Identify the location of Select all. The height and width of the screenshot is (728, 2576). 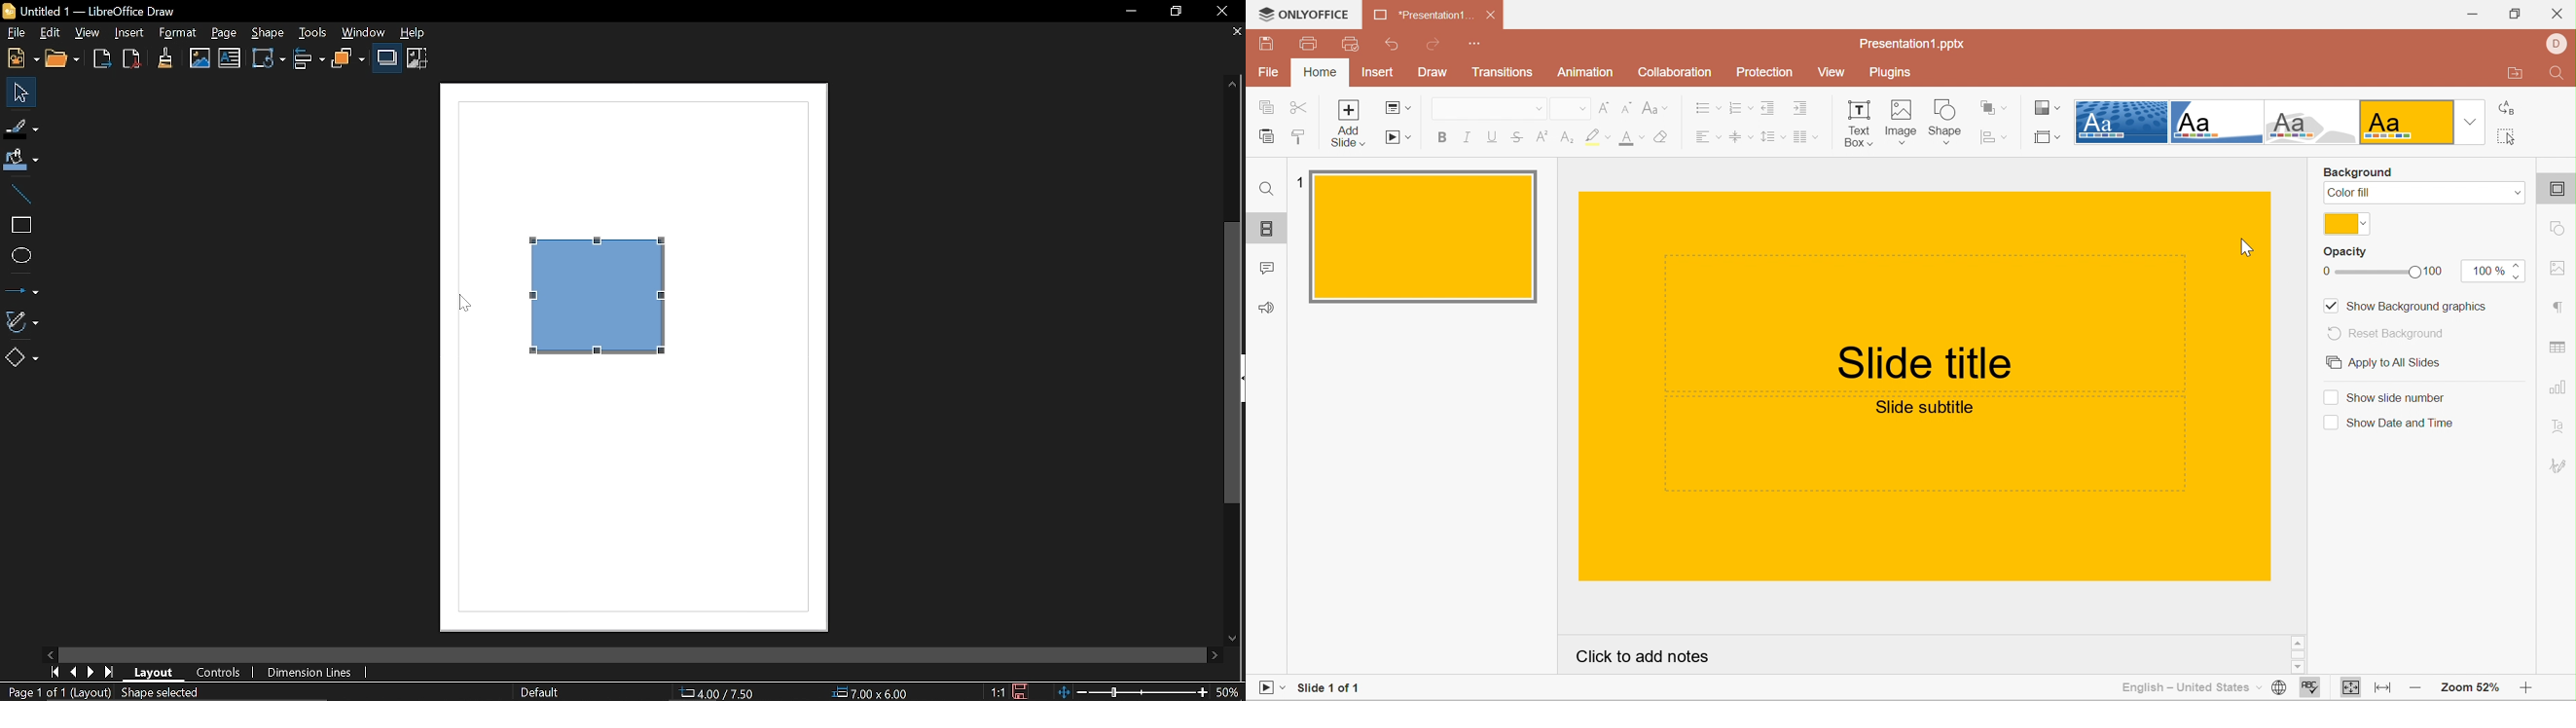
(2508, 139).